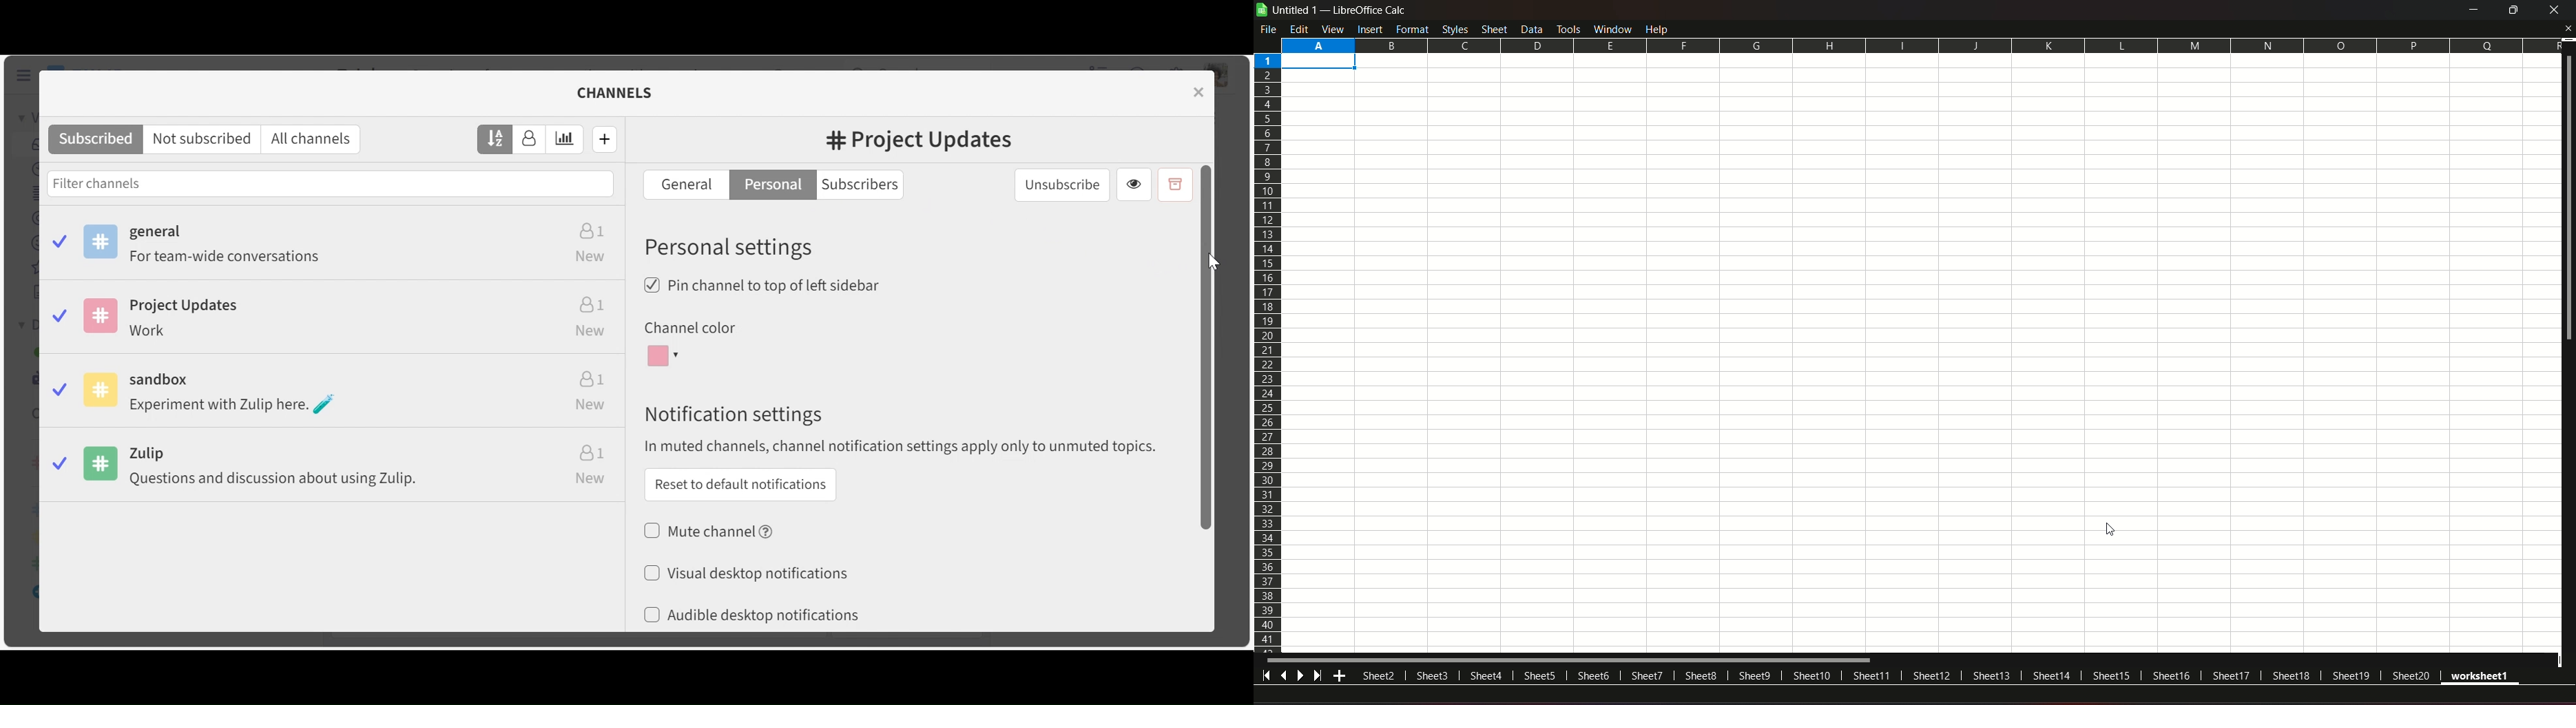 The image size is (2576, 728). I want to click on Sort by estimated weekly traffic, so click(566, 140).